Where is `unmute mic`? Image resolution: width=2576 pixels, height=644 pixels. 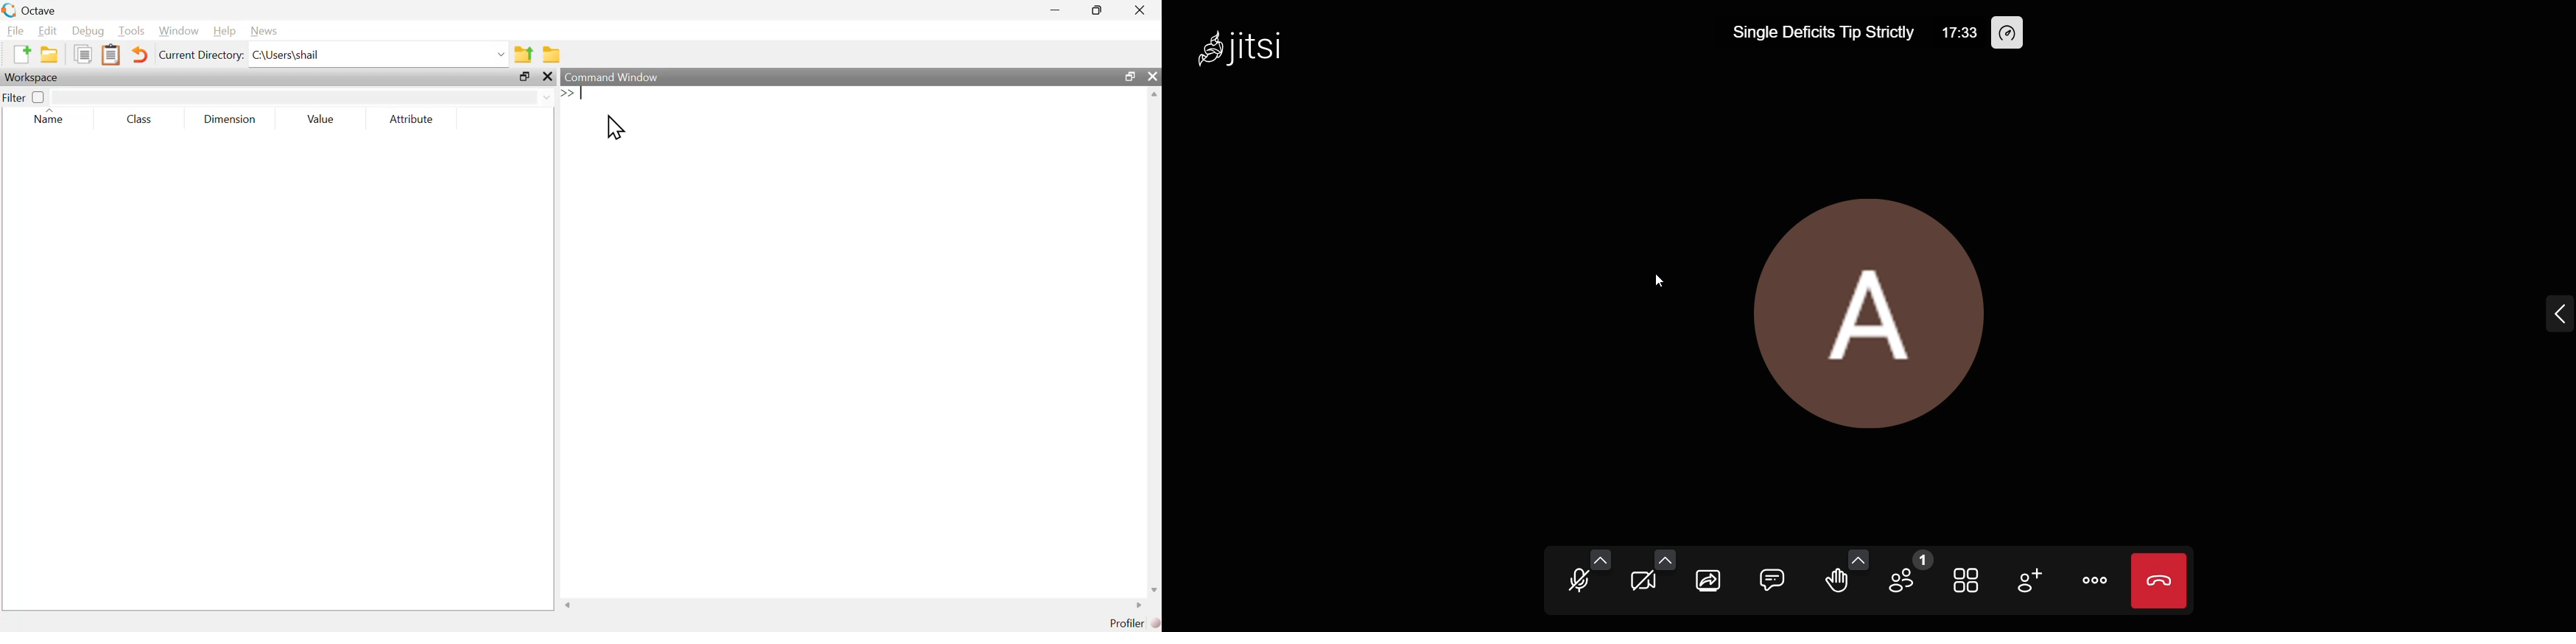 unmute mic is located at coordinates (1576, 580).